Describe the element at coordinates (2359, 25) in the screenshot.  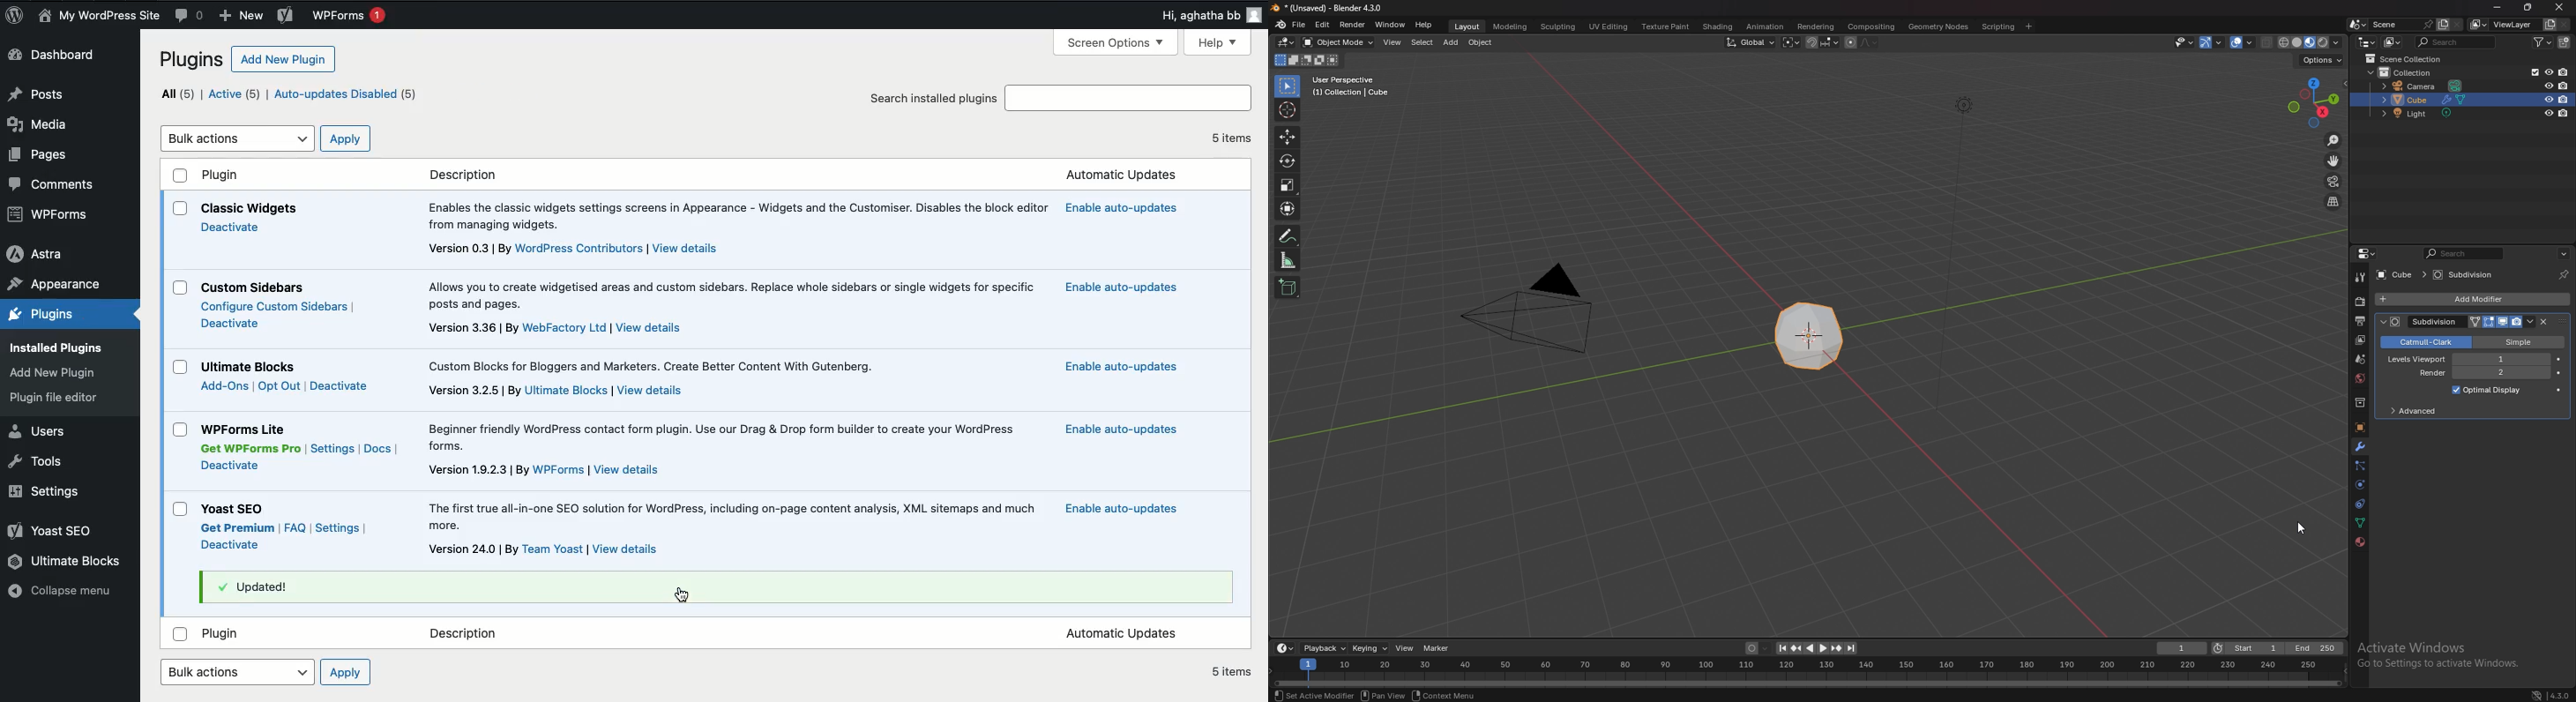
I see `browse scene` at that location.